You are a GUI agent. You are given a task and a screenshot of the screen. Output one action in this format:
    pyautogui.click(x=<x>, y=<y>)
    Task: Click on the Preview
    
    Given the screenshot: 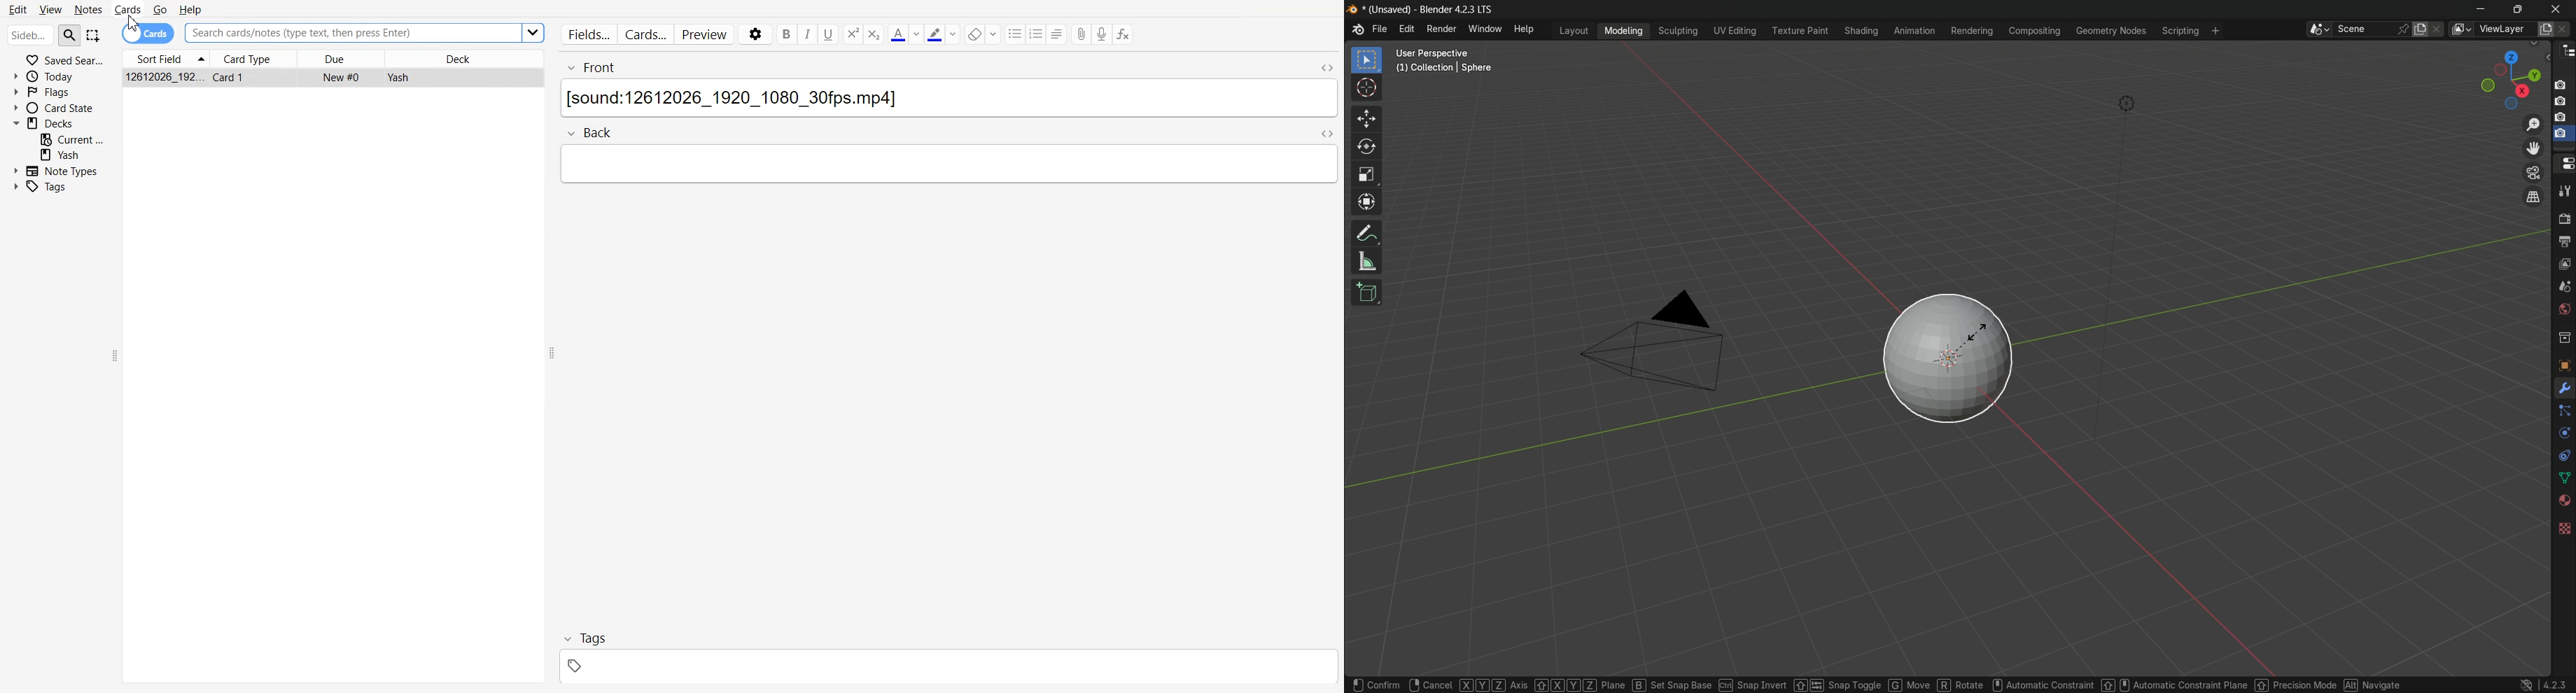 What is the action you would take?
    pyautogui.click(x=706, y=35)
    